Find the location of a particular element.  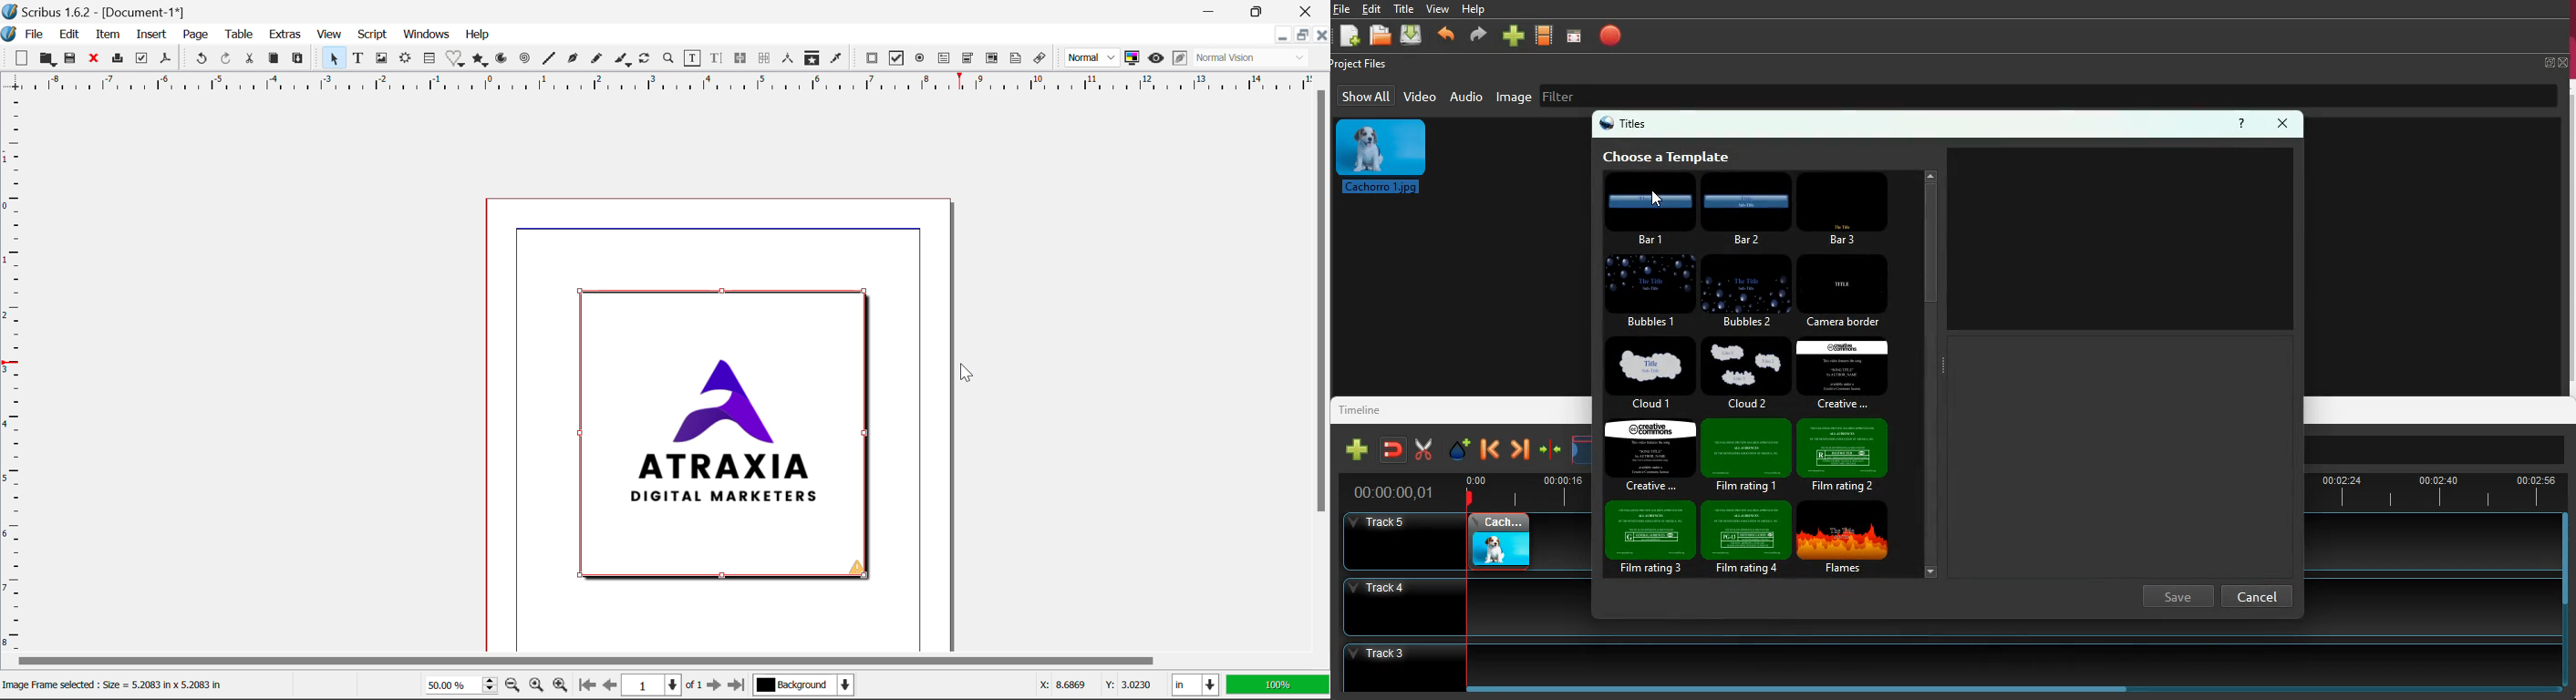

Copy Item Properties is located at coordinates (811, 58).